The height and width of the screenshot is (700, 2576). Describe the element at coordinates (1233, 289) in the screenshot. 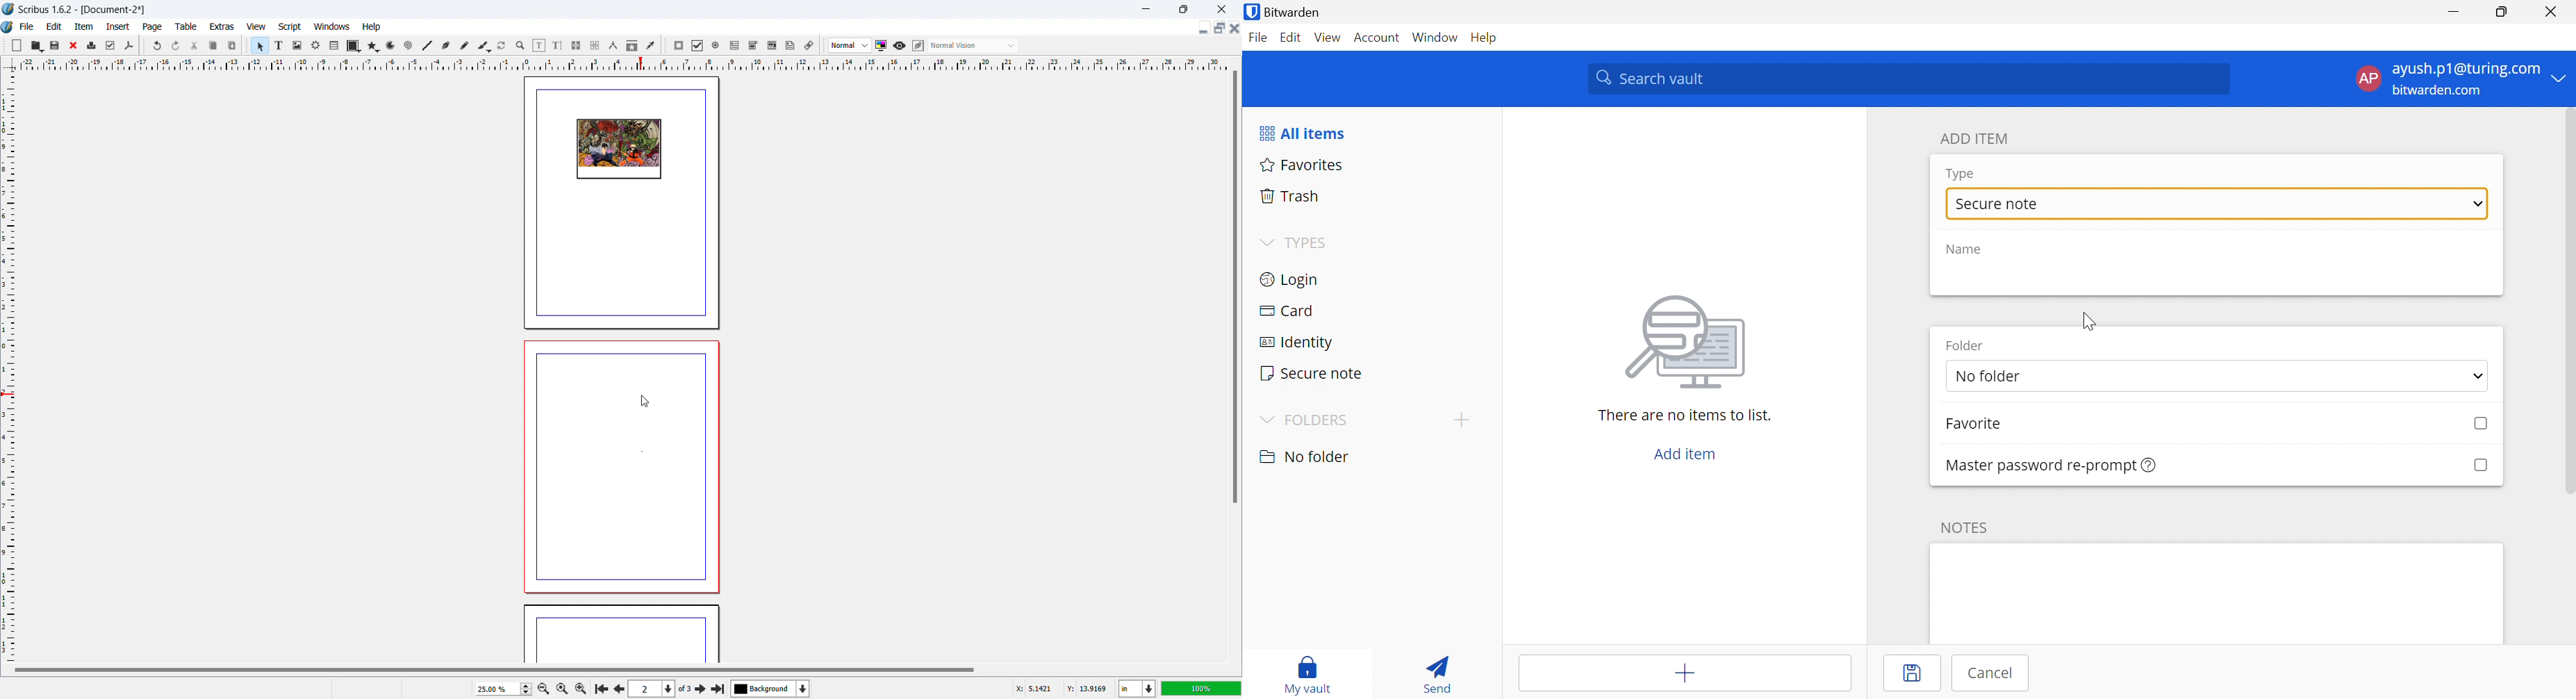

I see `vertical scroll bar` at that location.